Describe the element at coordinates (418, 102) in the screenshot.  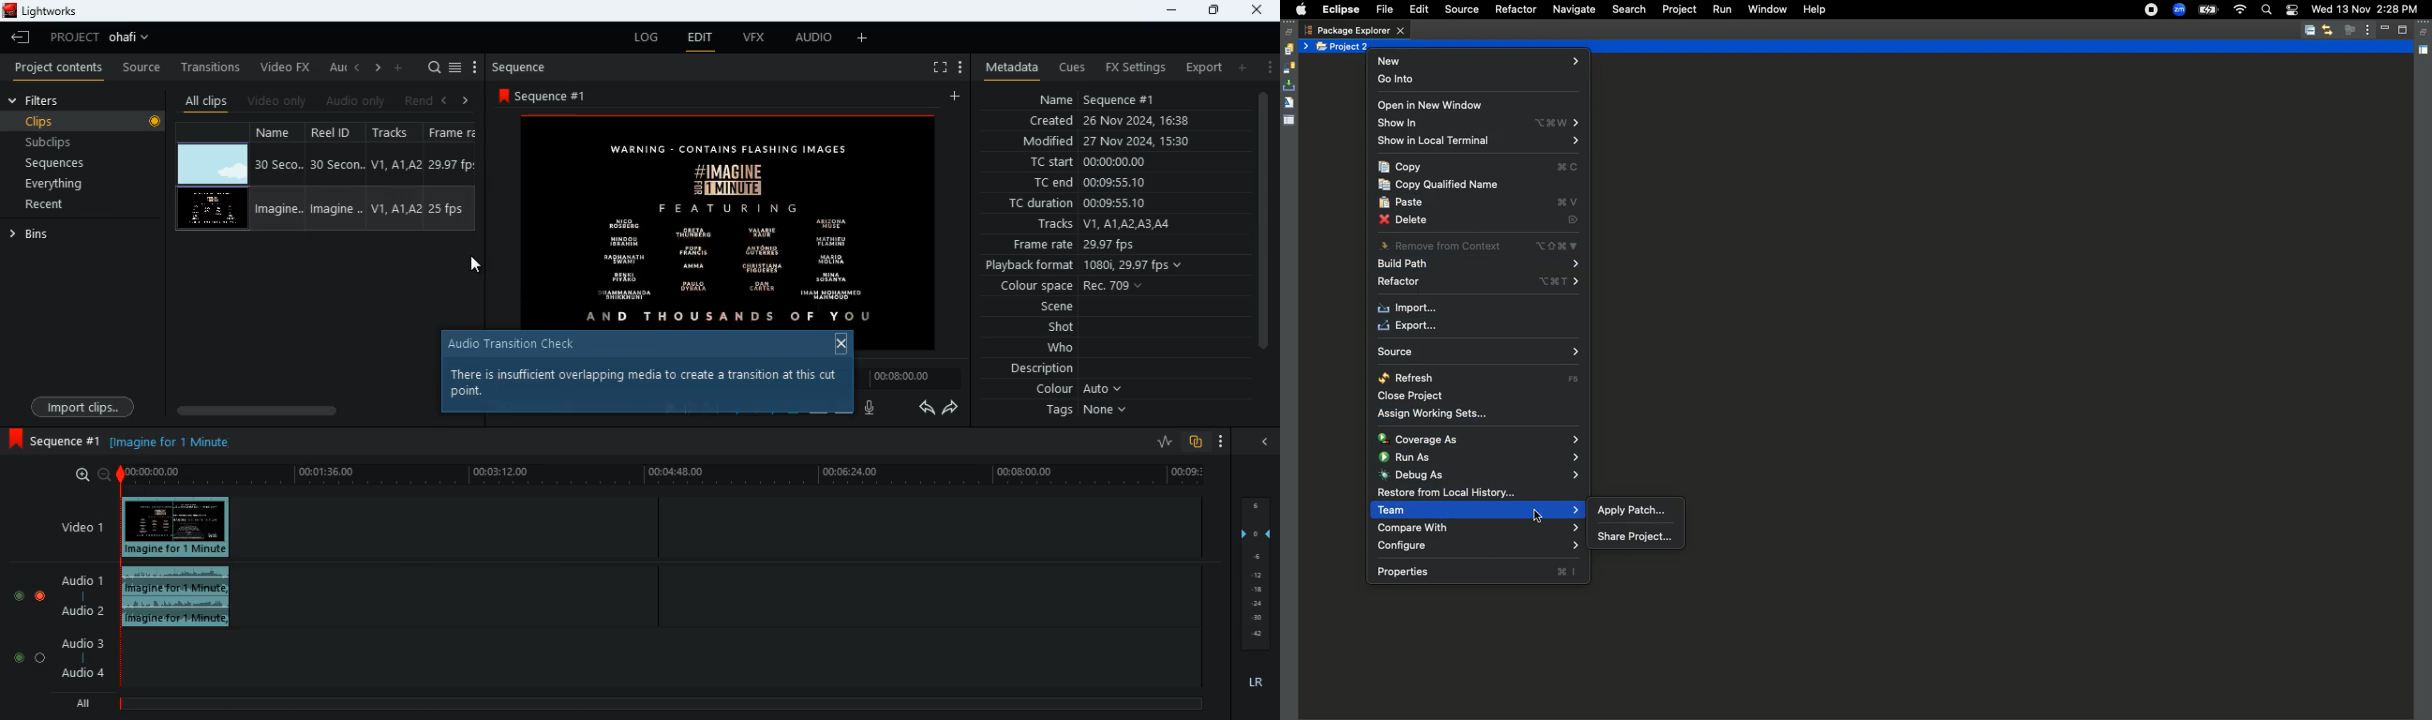
I see `rend` at that location.